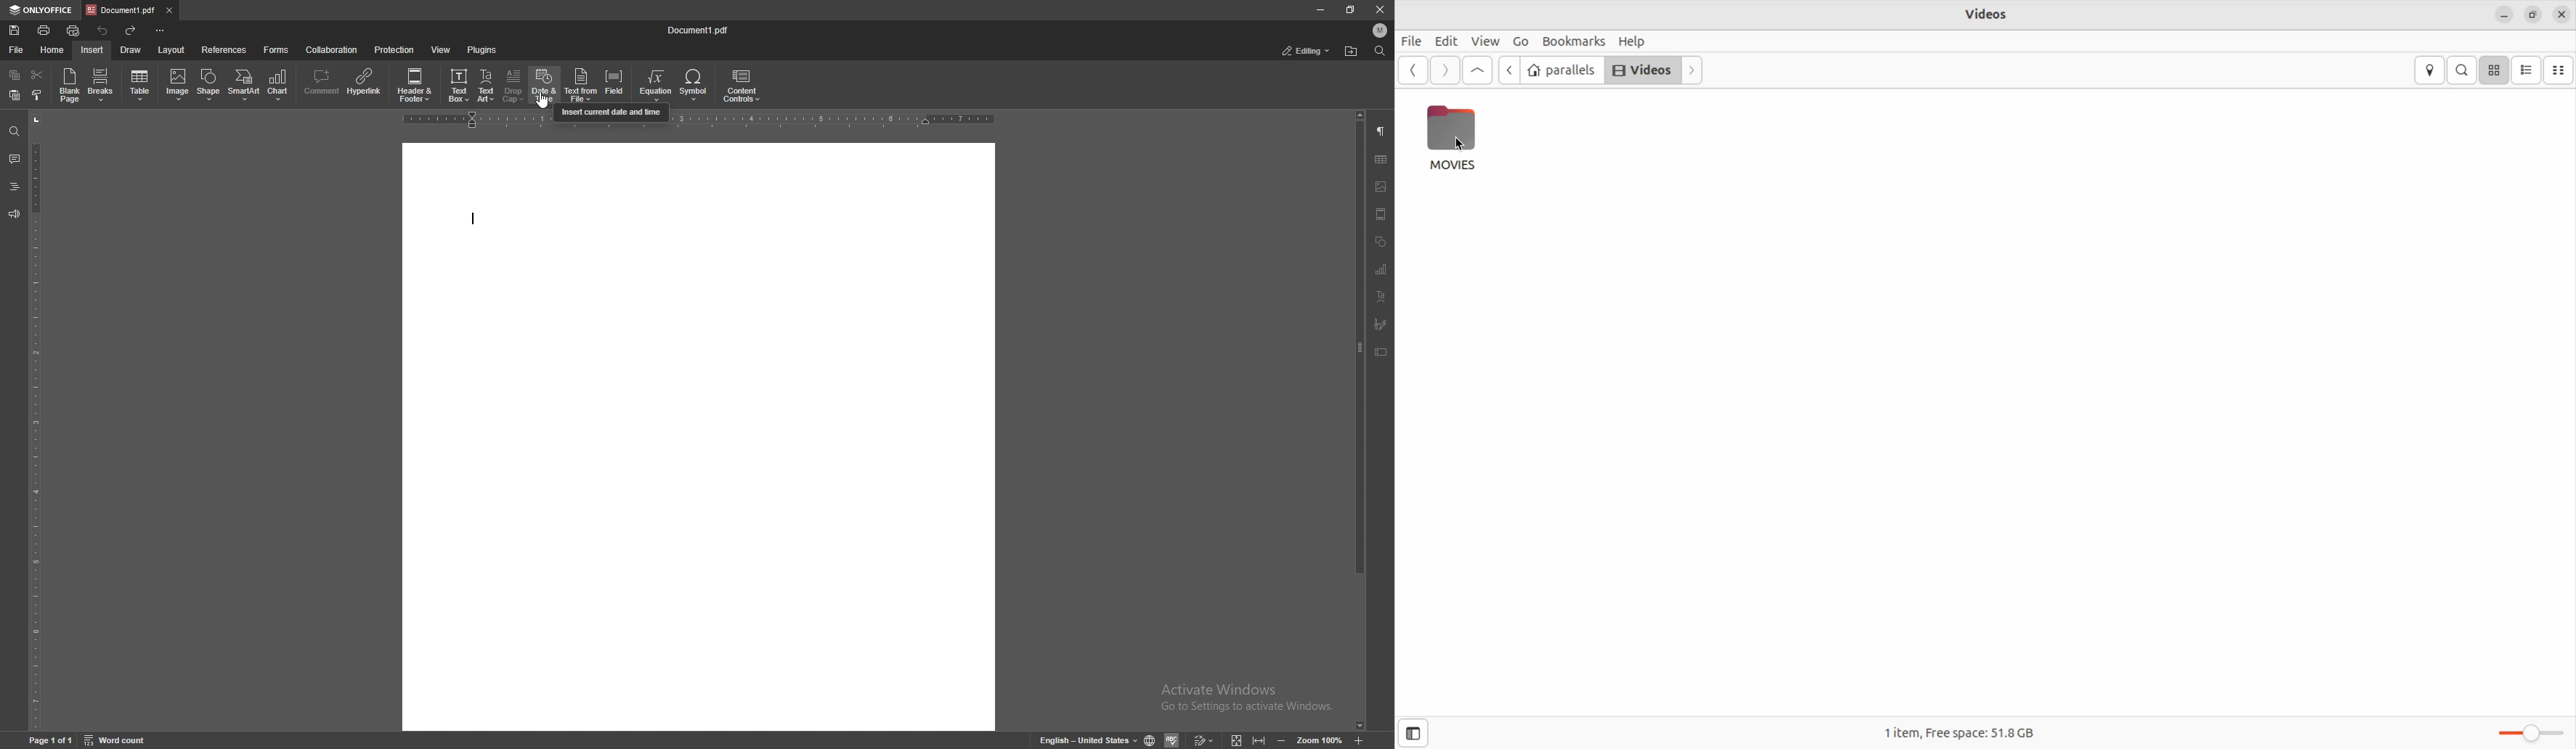 The width and height of the screenshot is (2576, 756). What do you see at coordinates (70, 86) in the screenshot?
I see `blank page` at bounding box center [70, 86].